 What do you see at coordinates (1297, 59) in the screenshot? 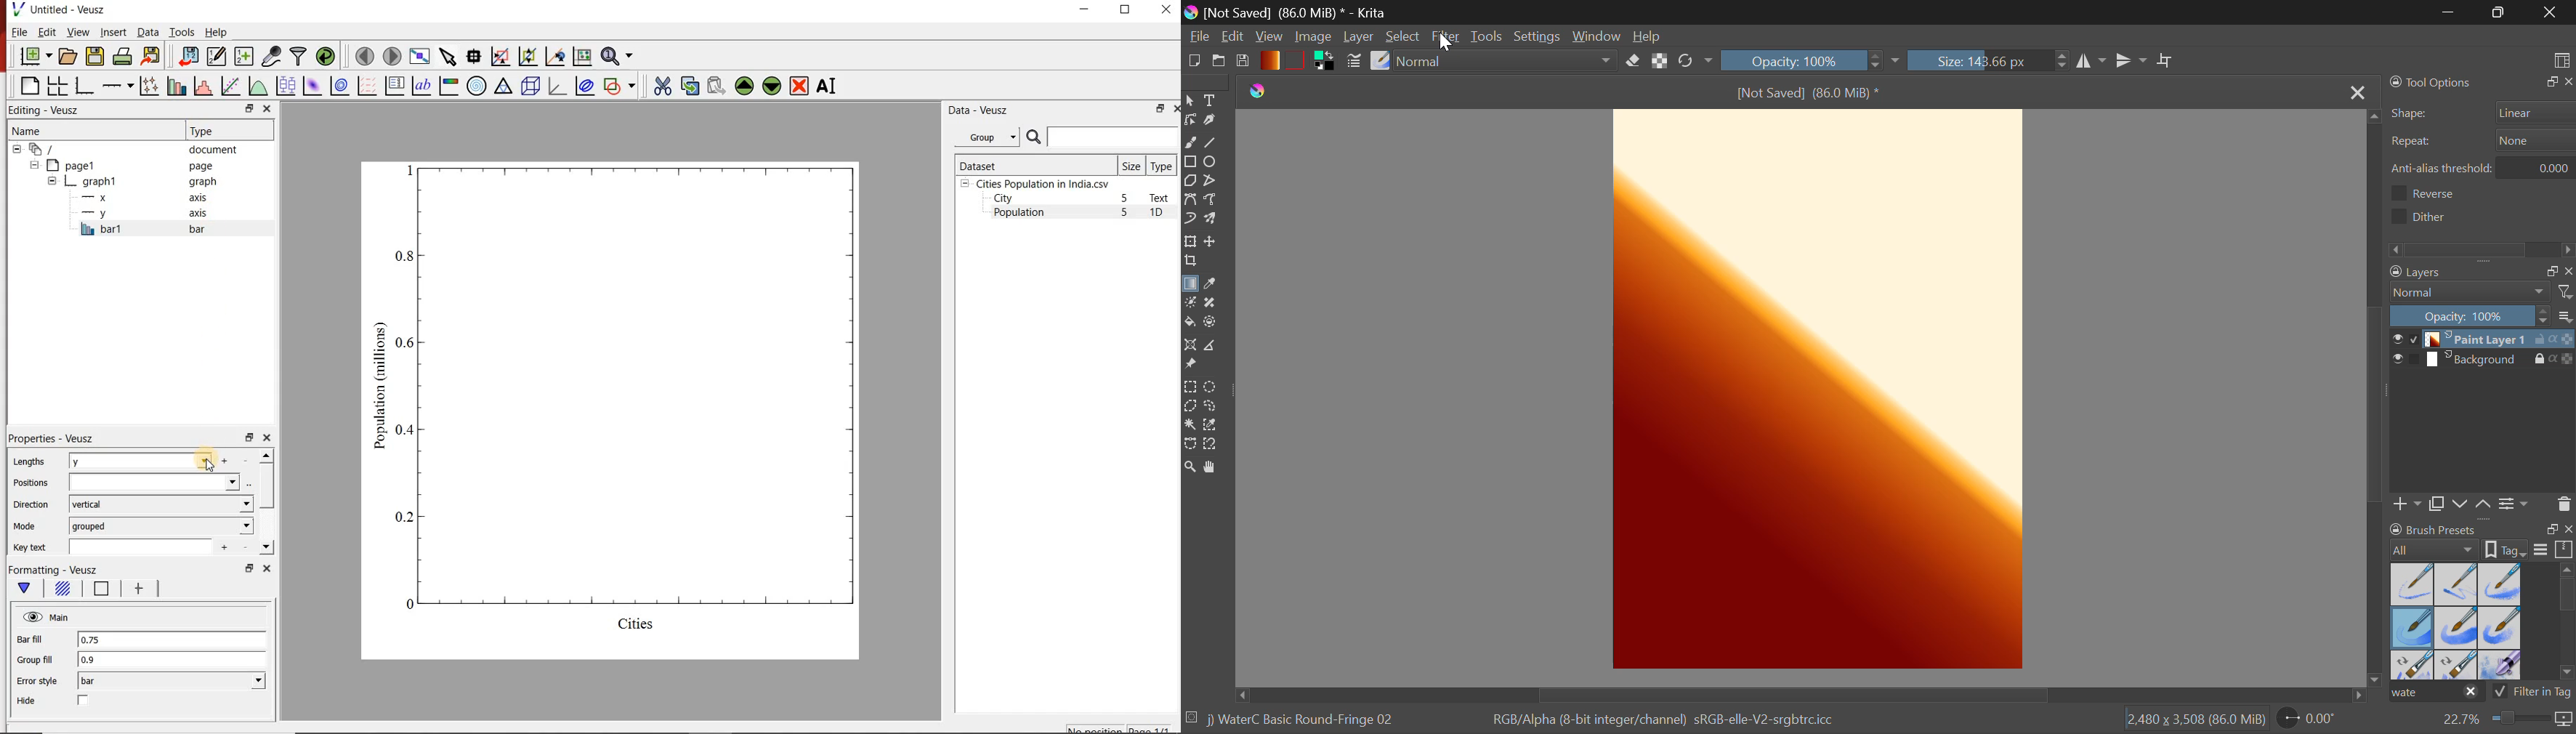
I see `Pattern` at bounding box center [1297, 59].